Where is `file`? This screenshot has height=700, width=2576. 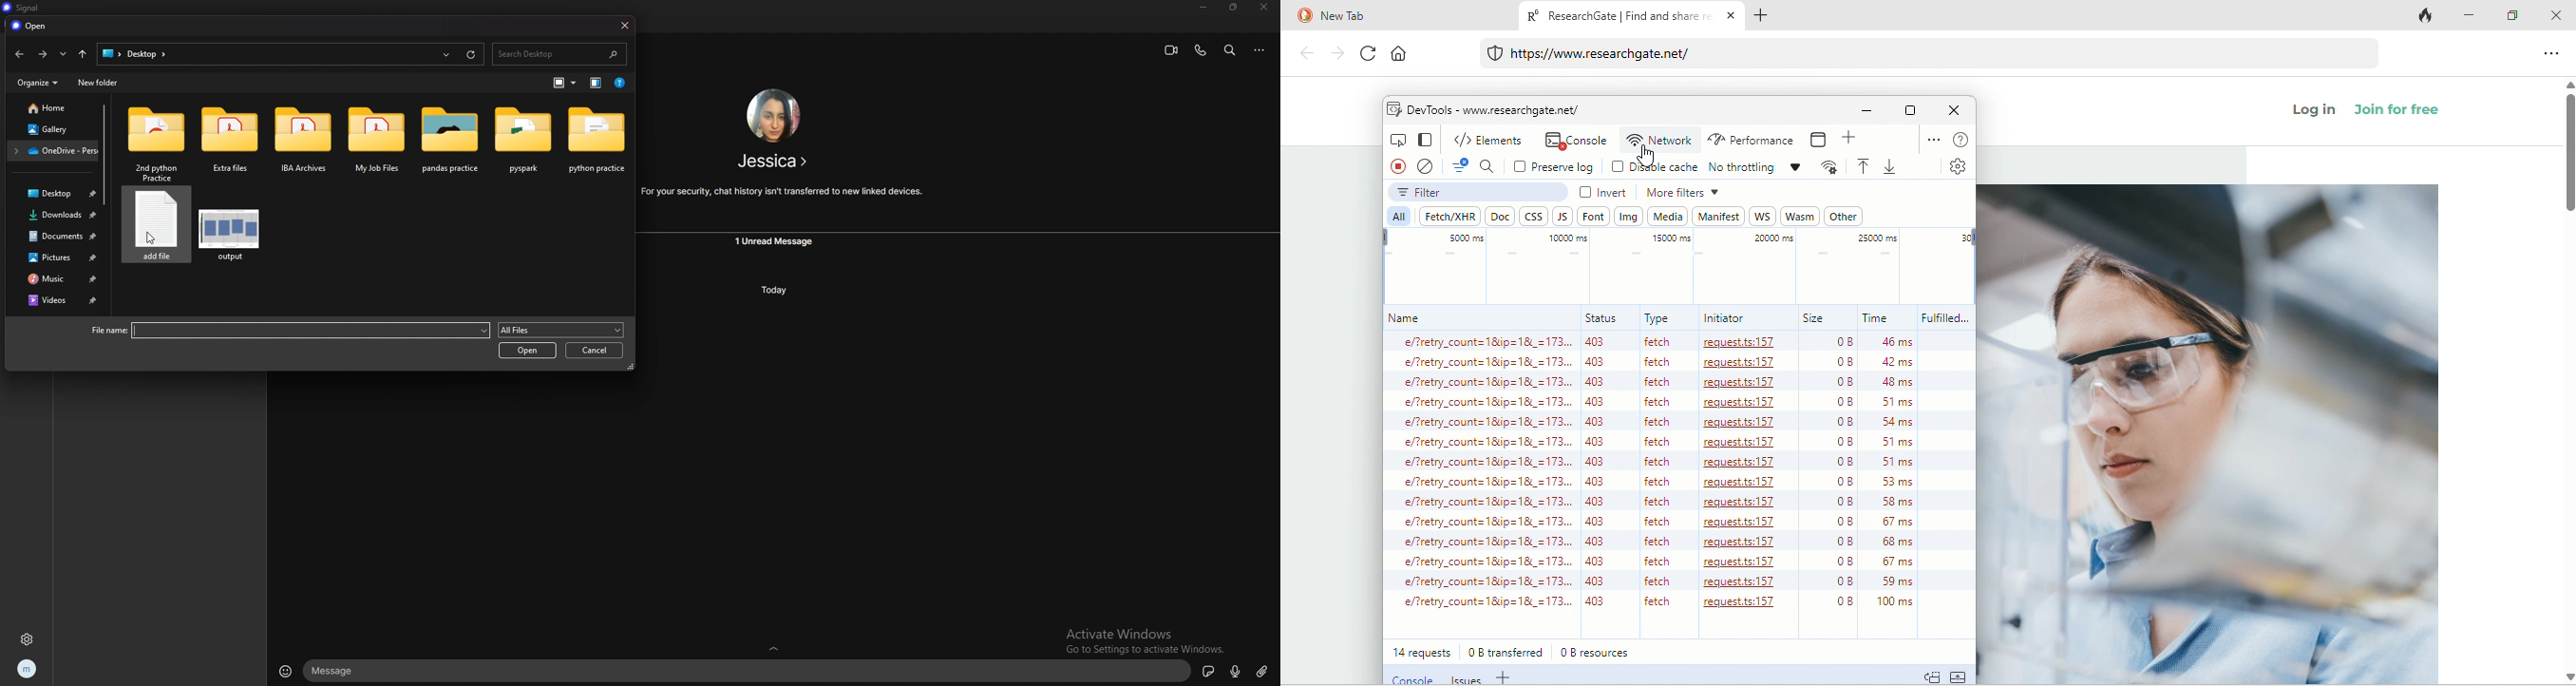
file is located at coordinates (231, 229).